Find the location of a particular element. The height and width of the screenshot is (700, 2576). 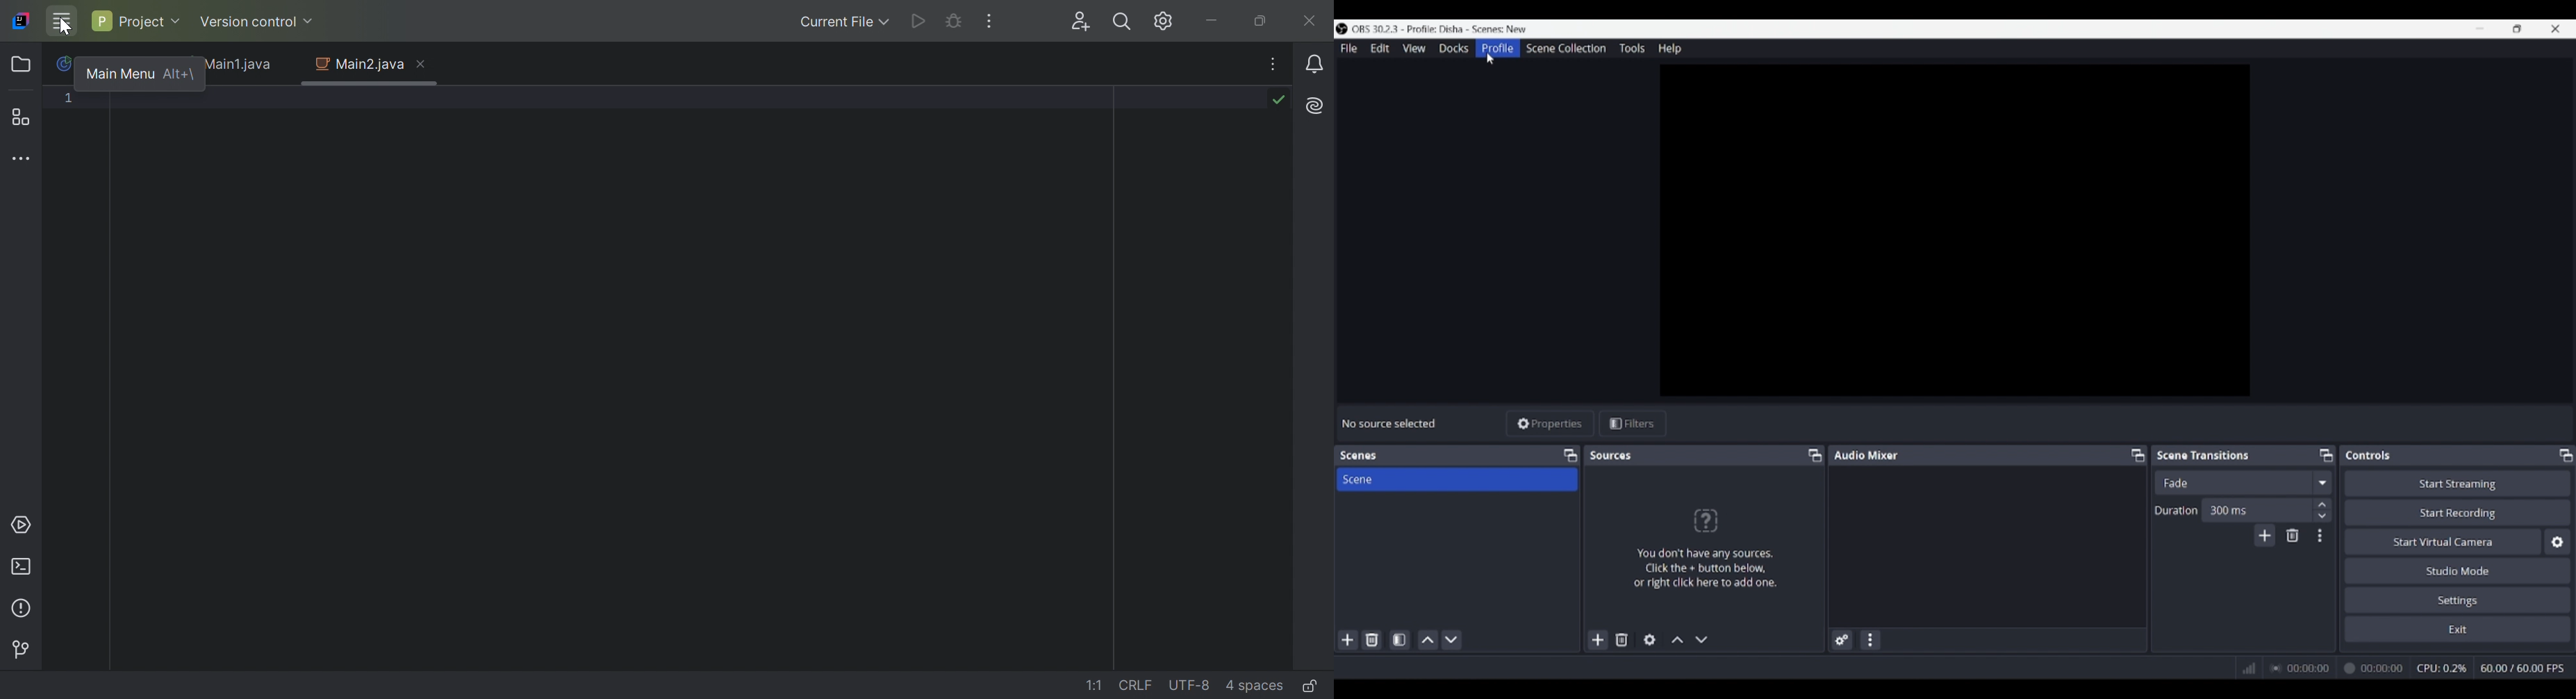

Network is located at coordinates (2246, 668).